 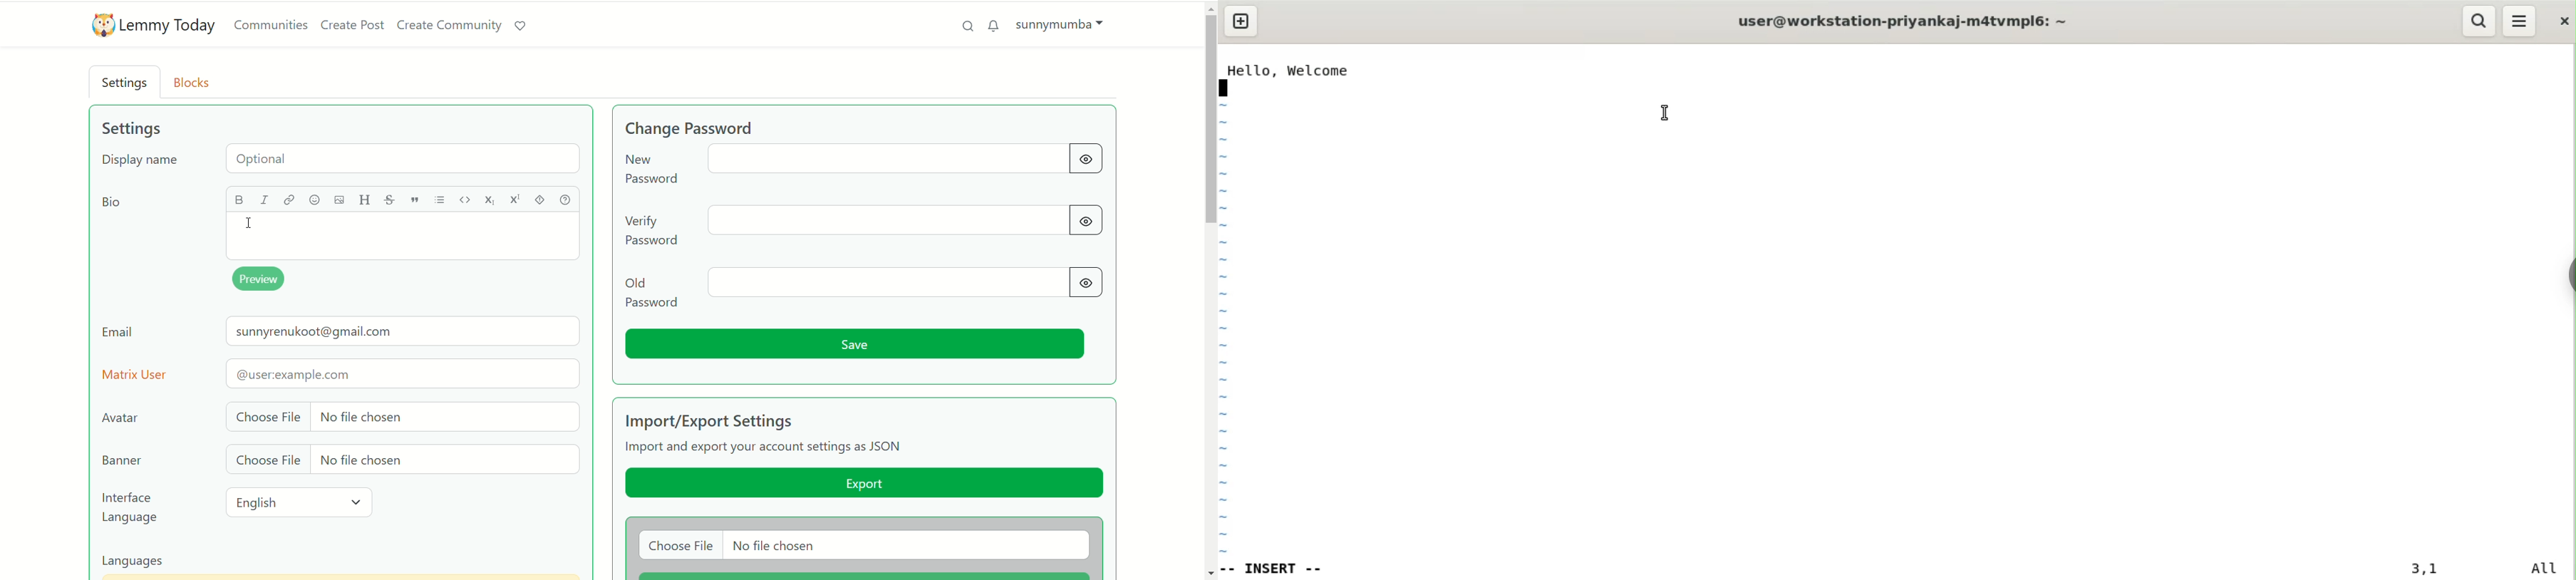 I want to click on create community, so click(x=451, y=25).